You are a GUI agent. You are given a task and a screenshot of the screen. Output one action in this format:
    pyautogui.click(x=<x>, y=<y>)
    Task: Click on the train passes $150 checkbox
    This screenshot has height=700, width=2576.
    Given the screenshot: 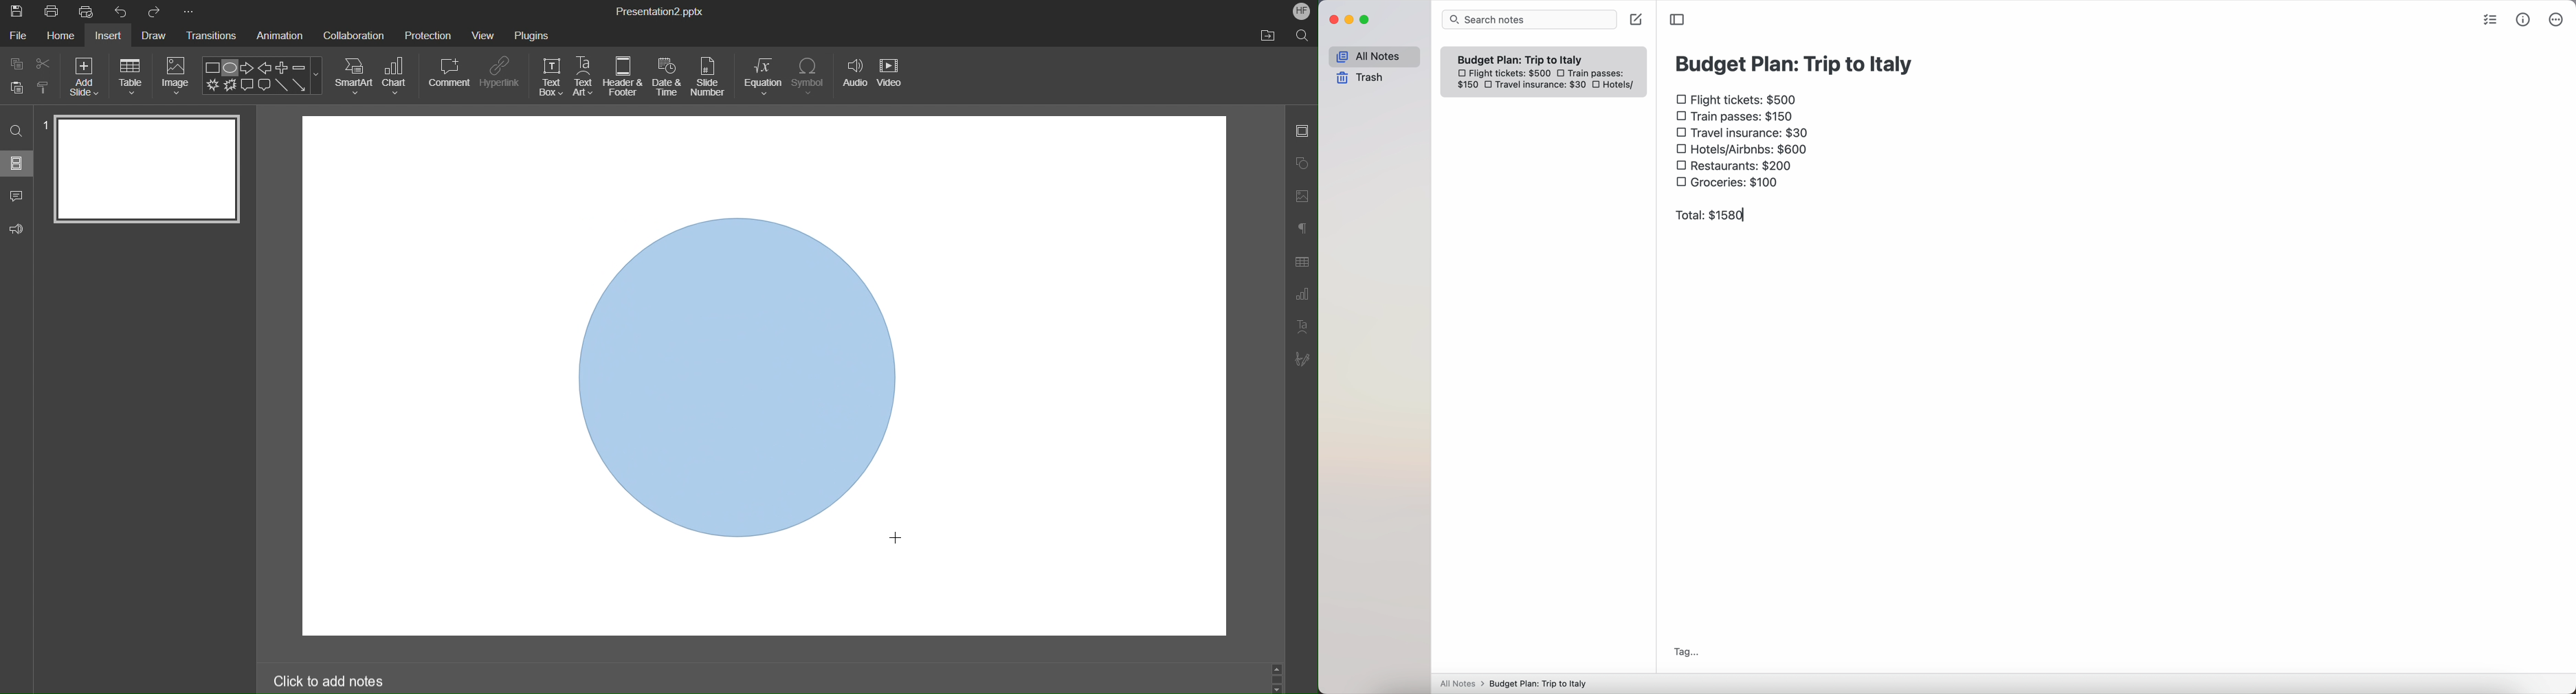 What is the action you would take?
    pyautogui.click(x=1736, y=119)
    